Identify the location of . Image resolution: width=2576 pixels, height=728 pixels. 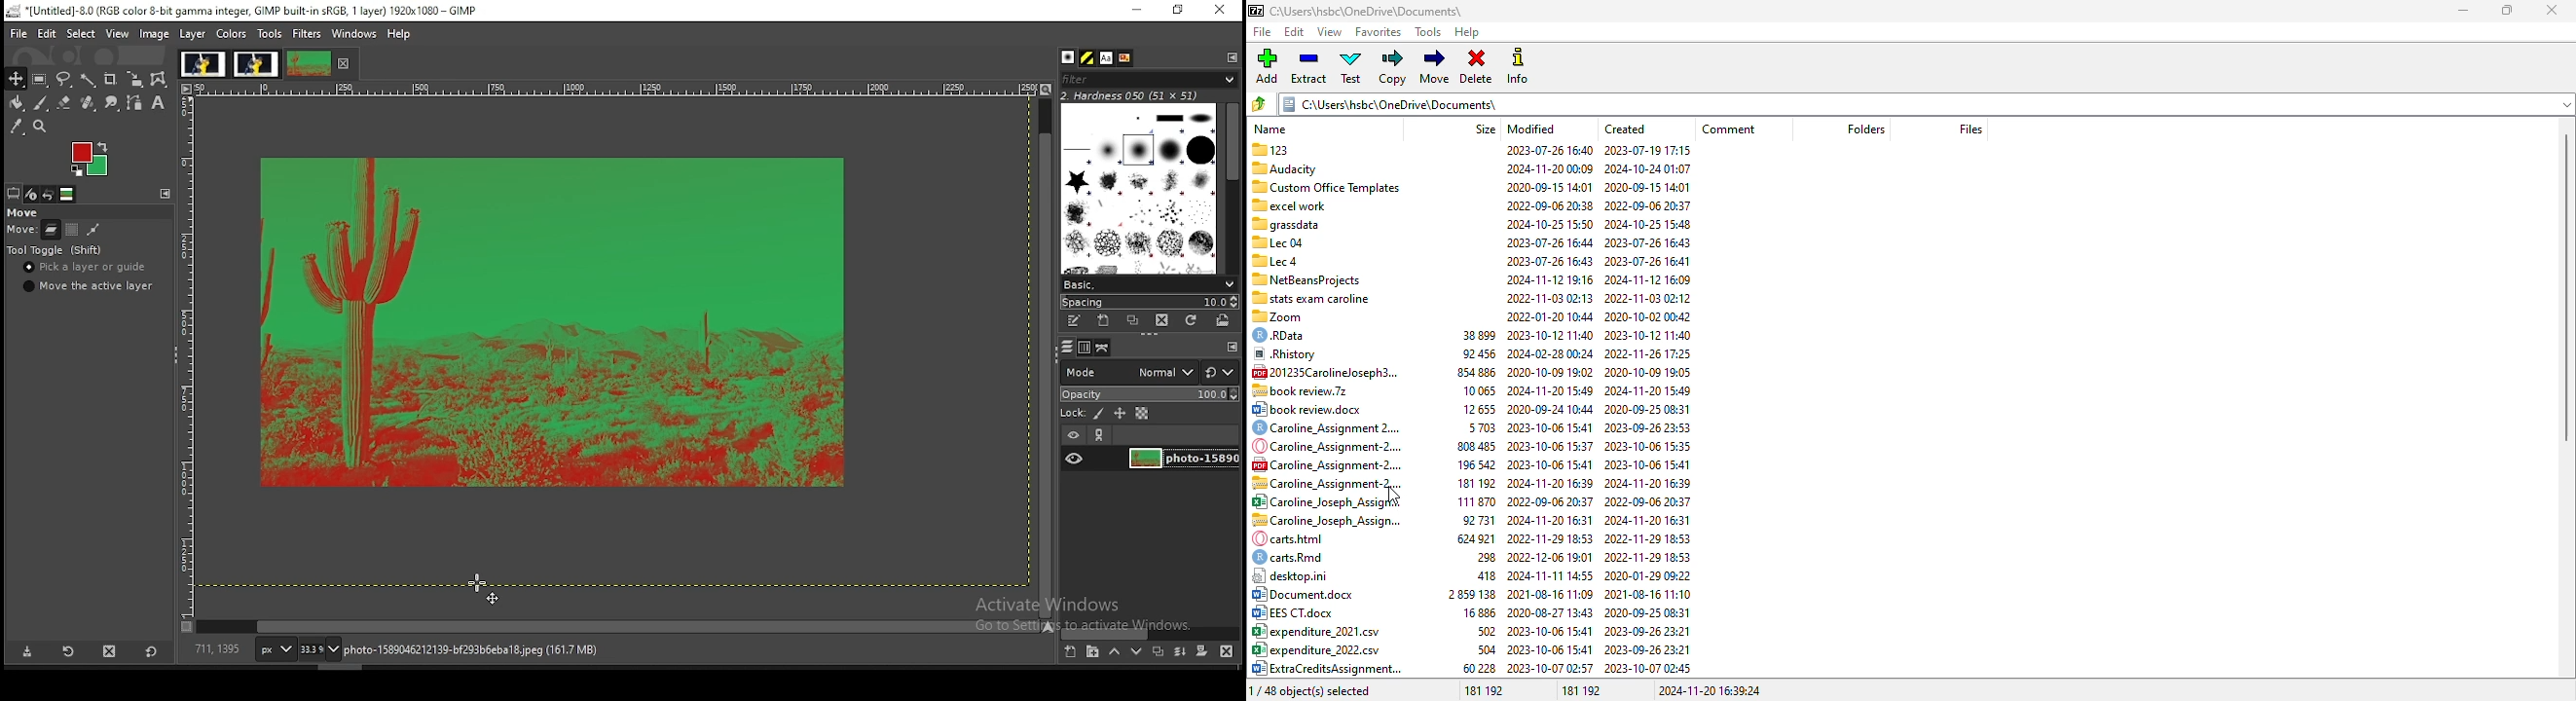
(491, 649).